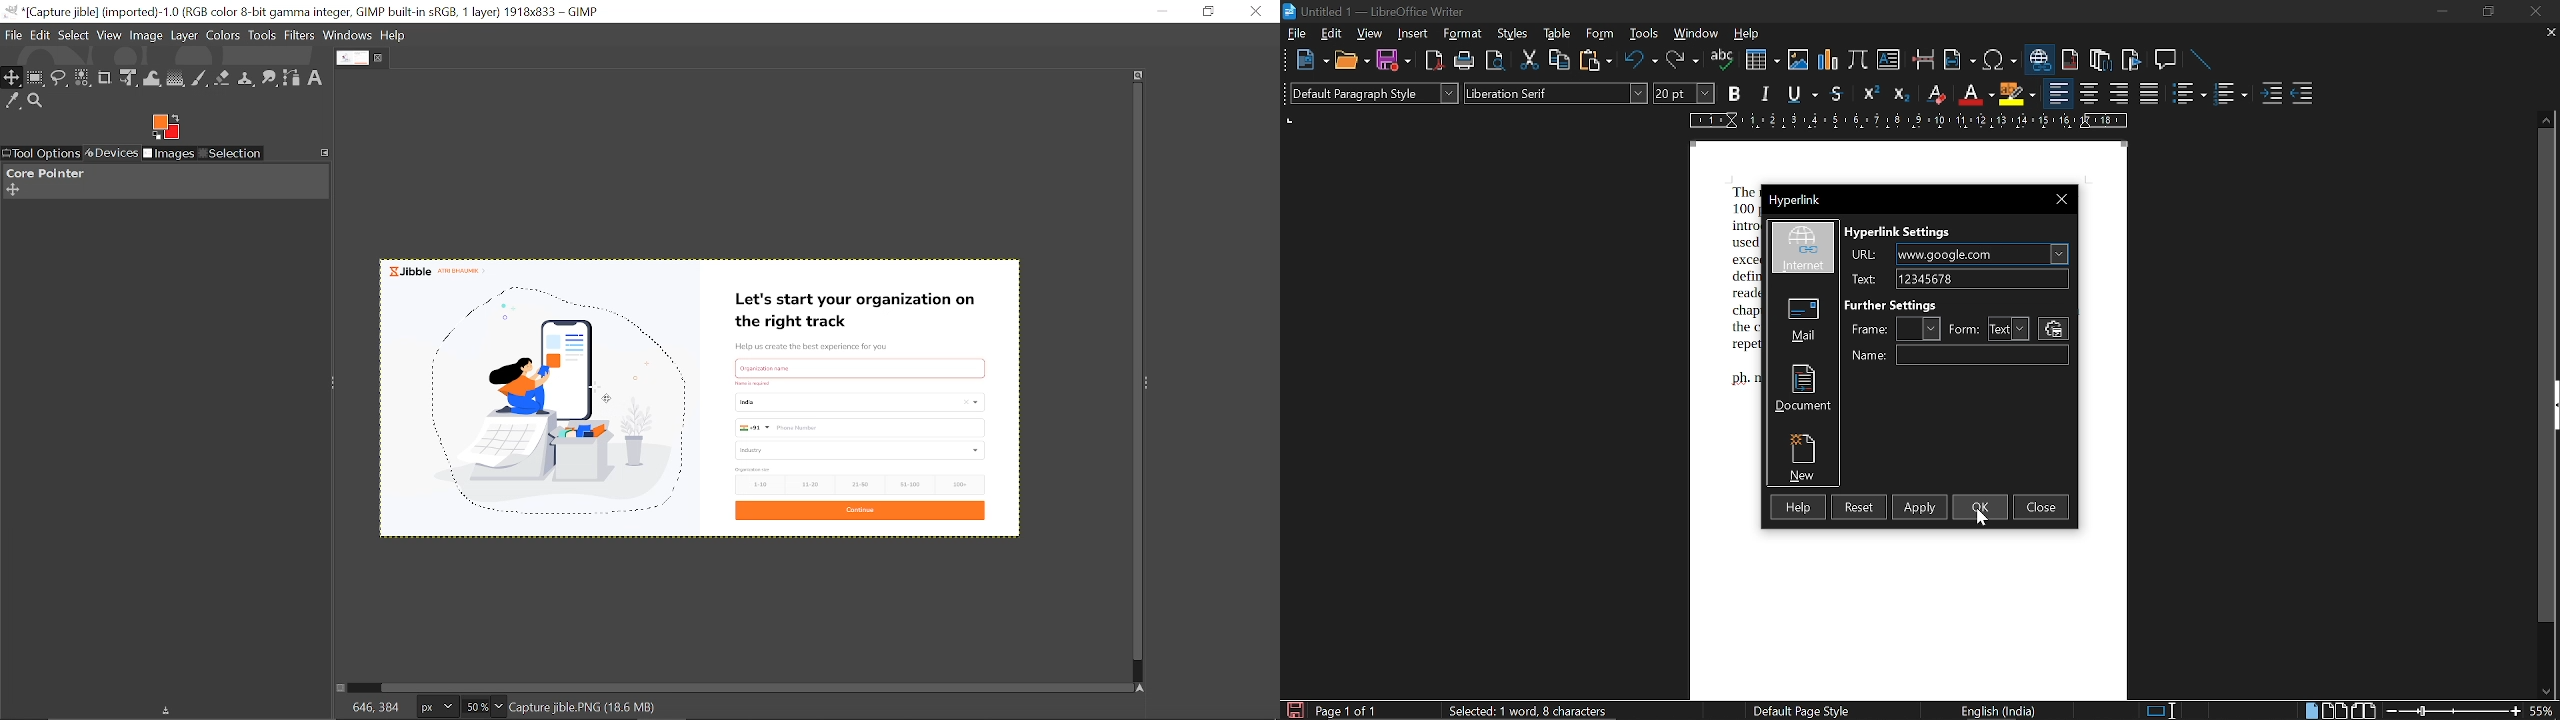 This screenshot has width=2576, height=728. Describe the element at coordinates (1723, 61) in the screenshot. I see `spell check` at that location.